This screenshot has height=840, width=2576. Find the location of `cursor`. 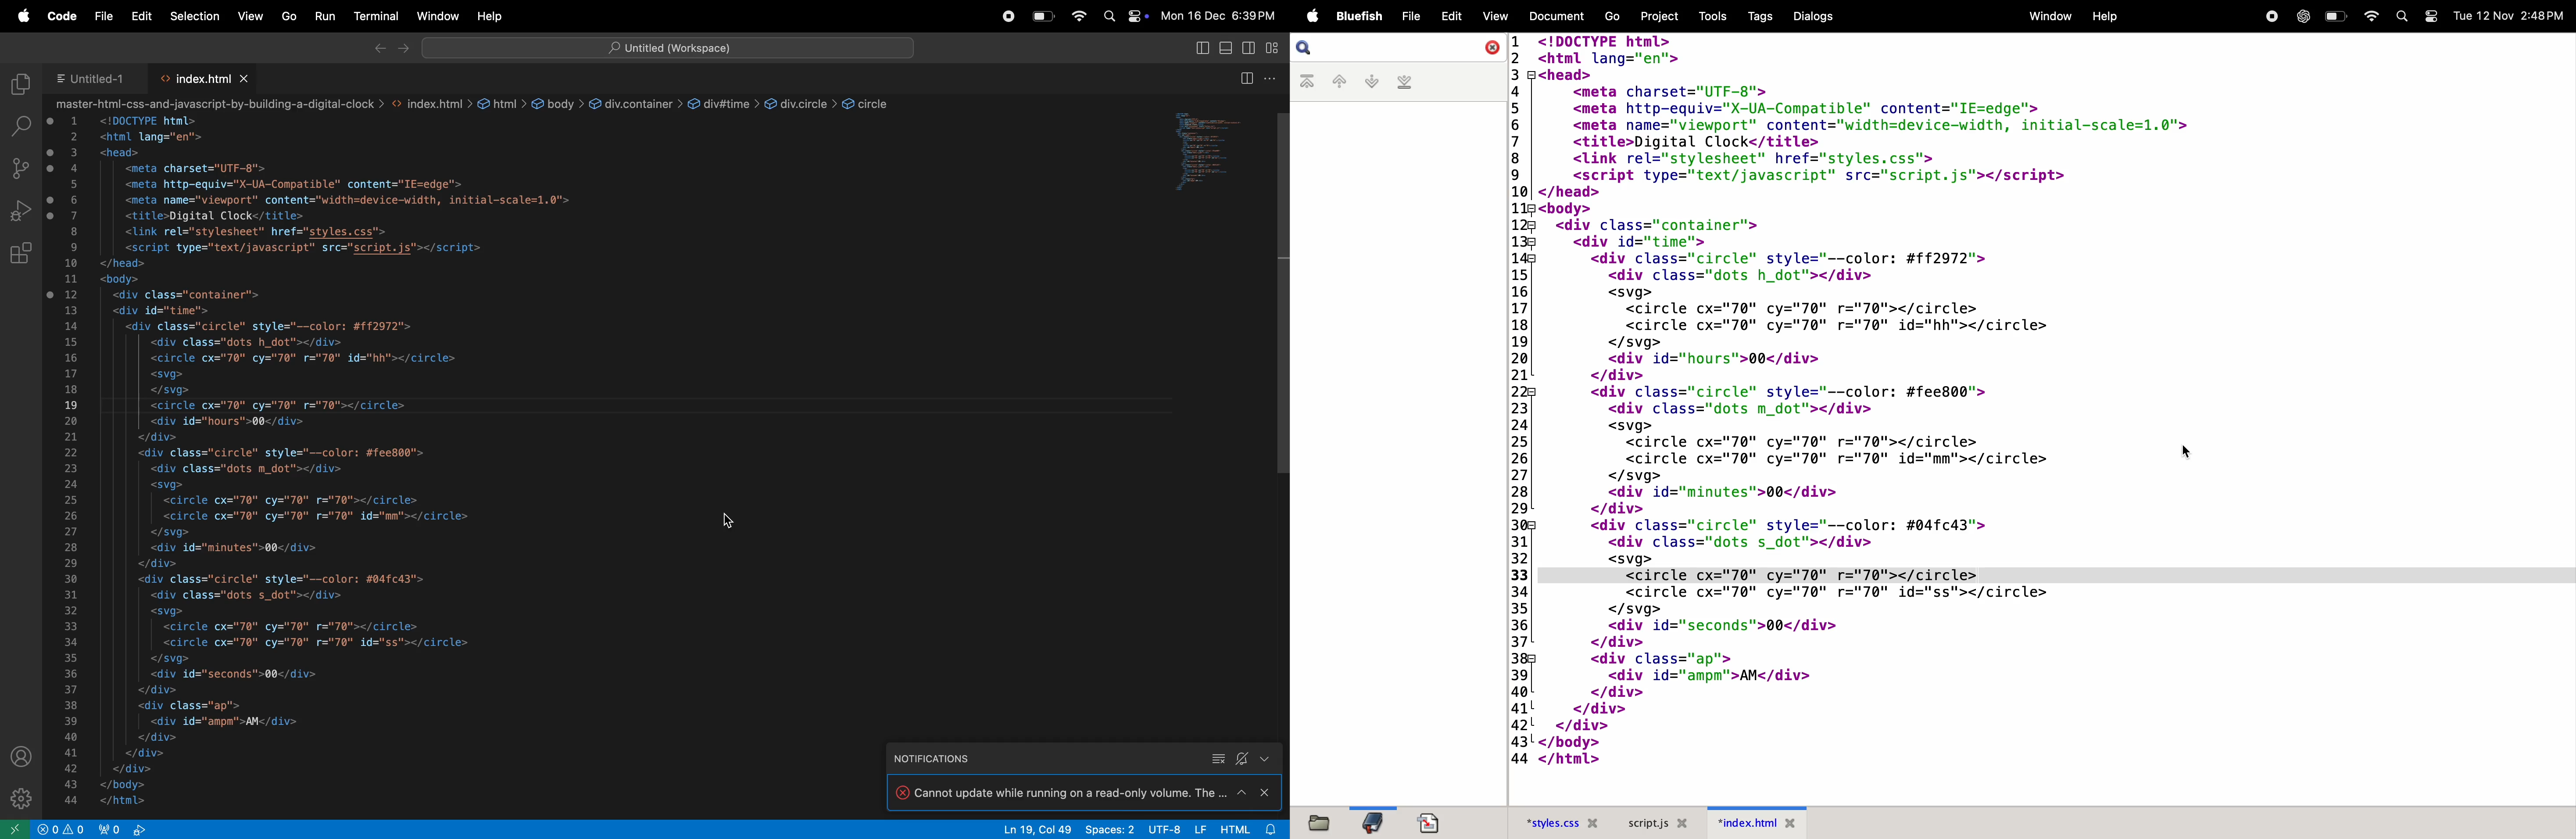

cursor is located at coordinates (2189, 451).